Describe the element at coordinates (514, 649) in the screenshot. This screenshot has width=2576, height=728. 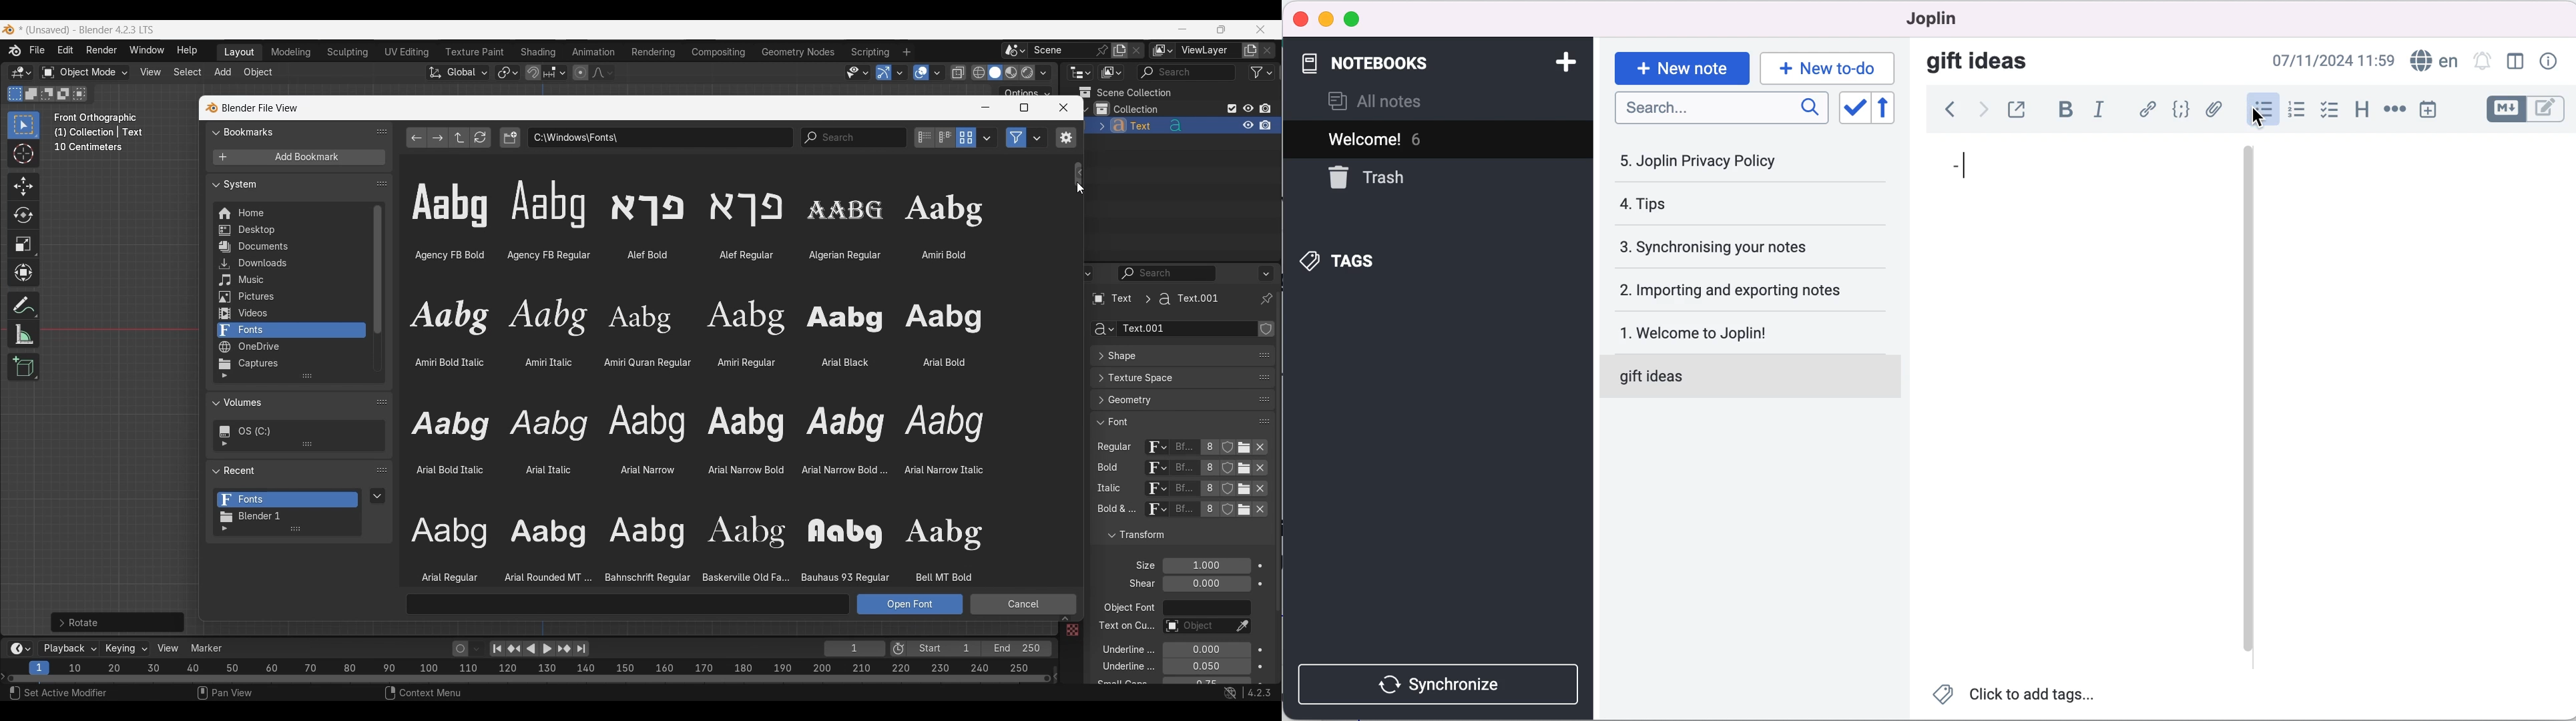
I see `Jump to key frame` at that location.